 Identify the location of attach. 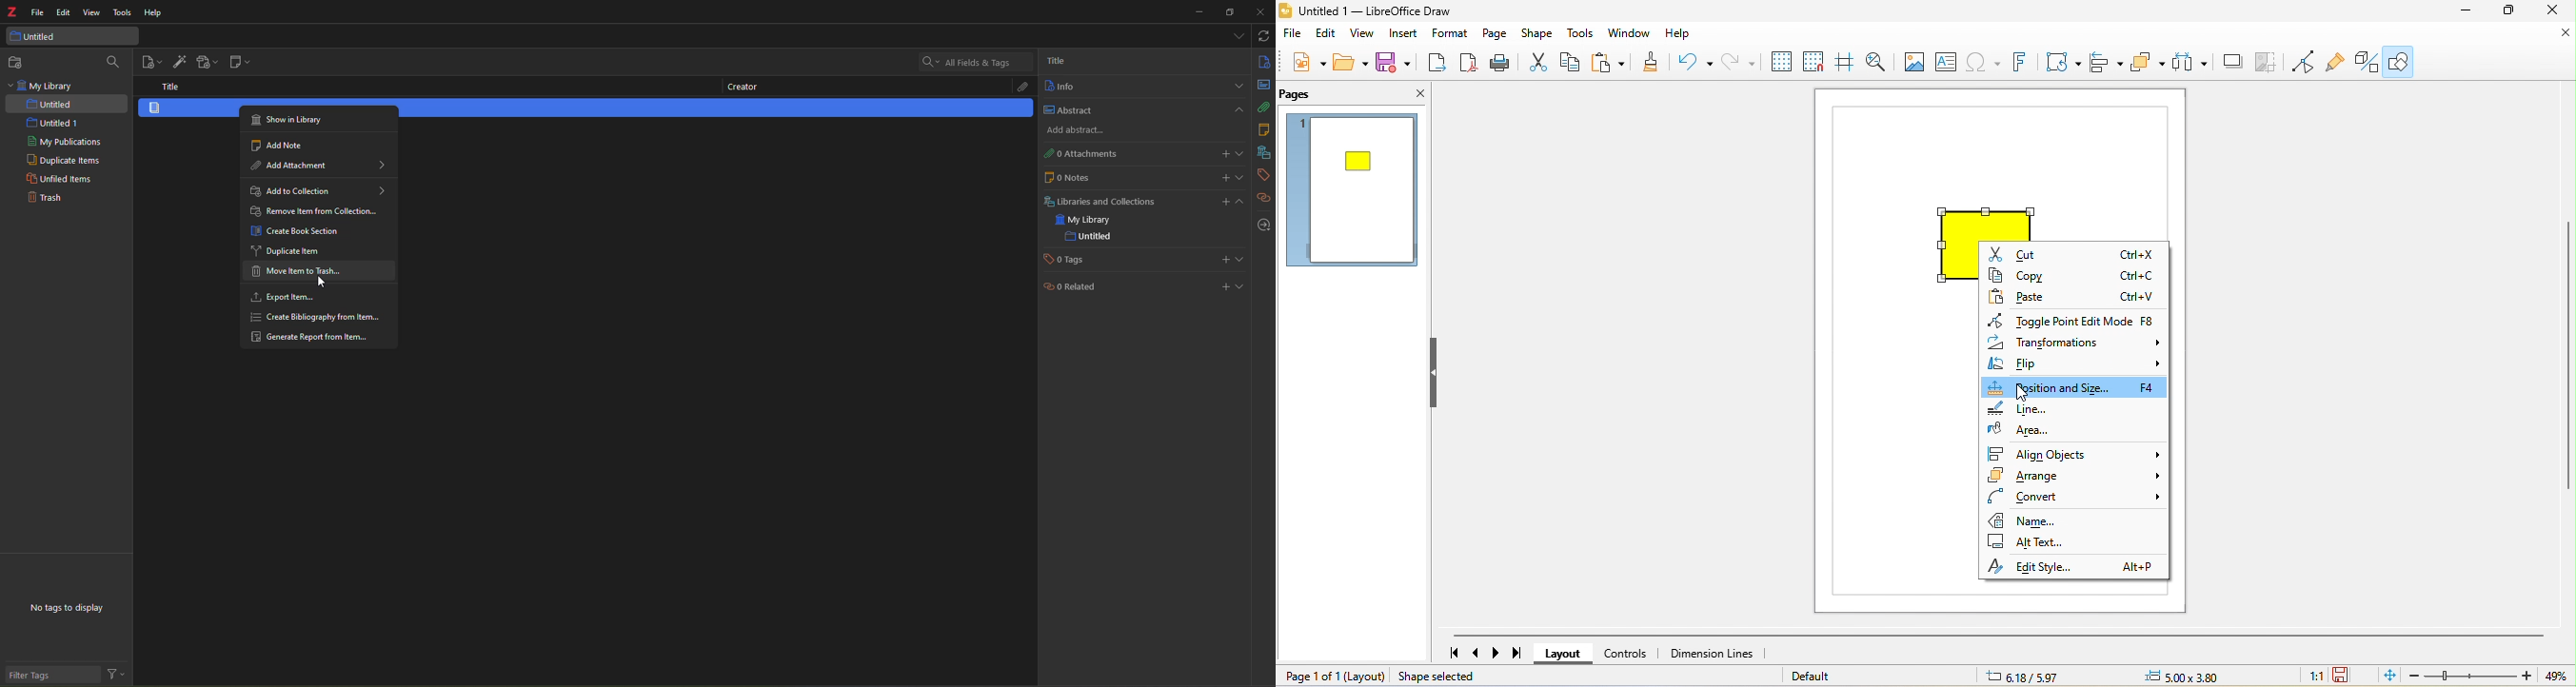
(1019, 88).